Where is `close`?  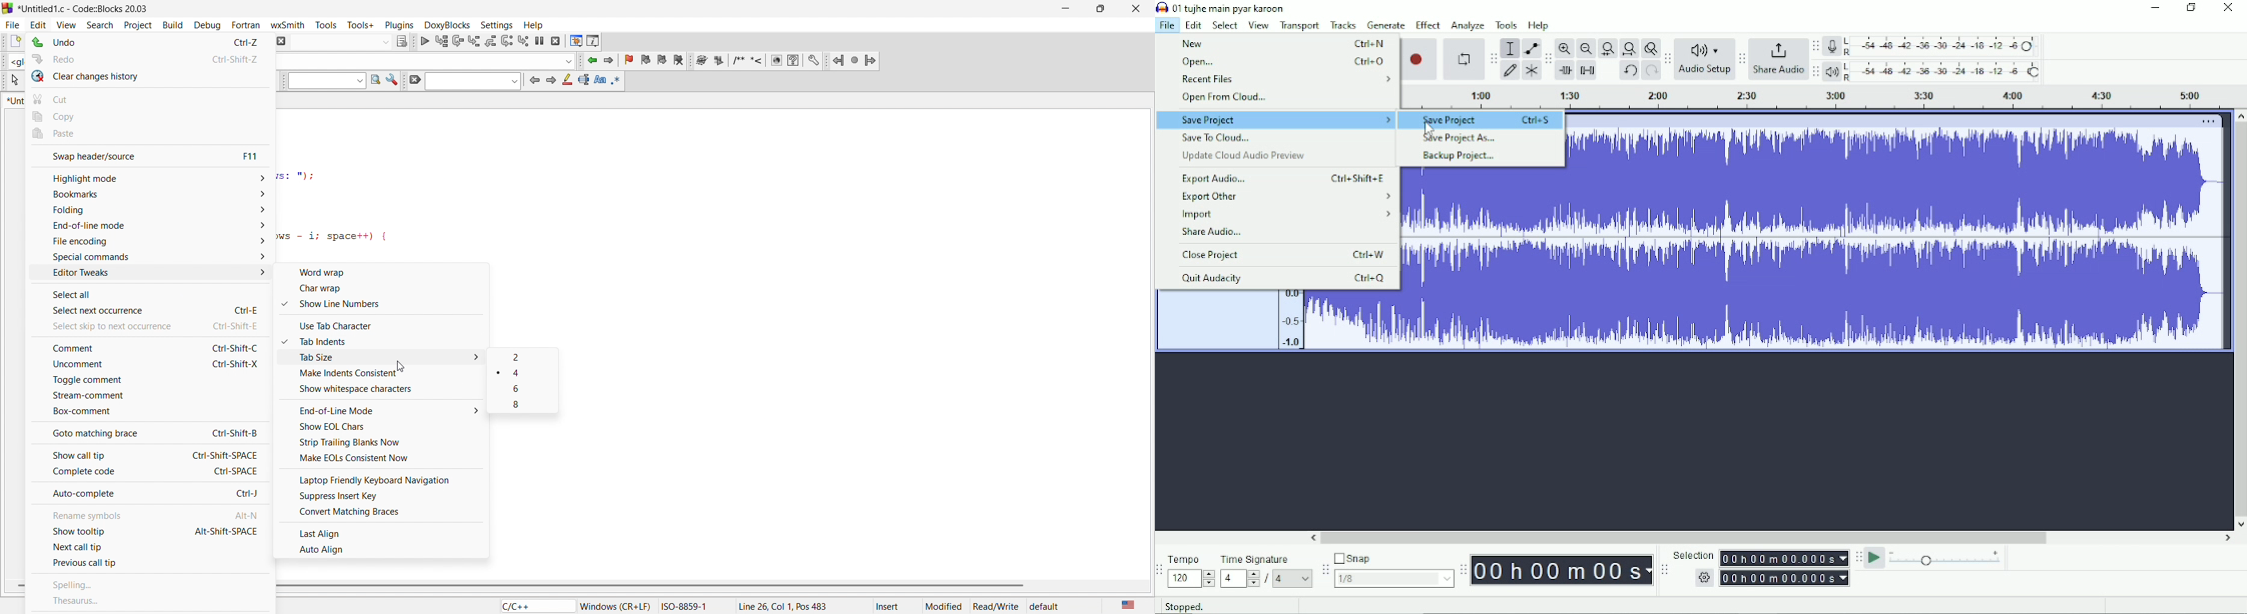 close is located at coordinates (1138, 7).